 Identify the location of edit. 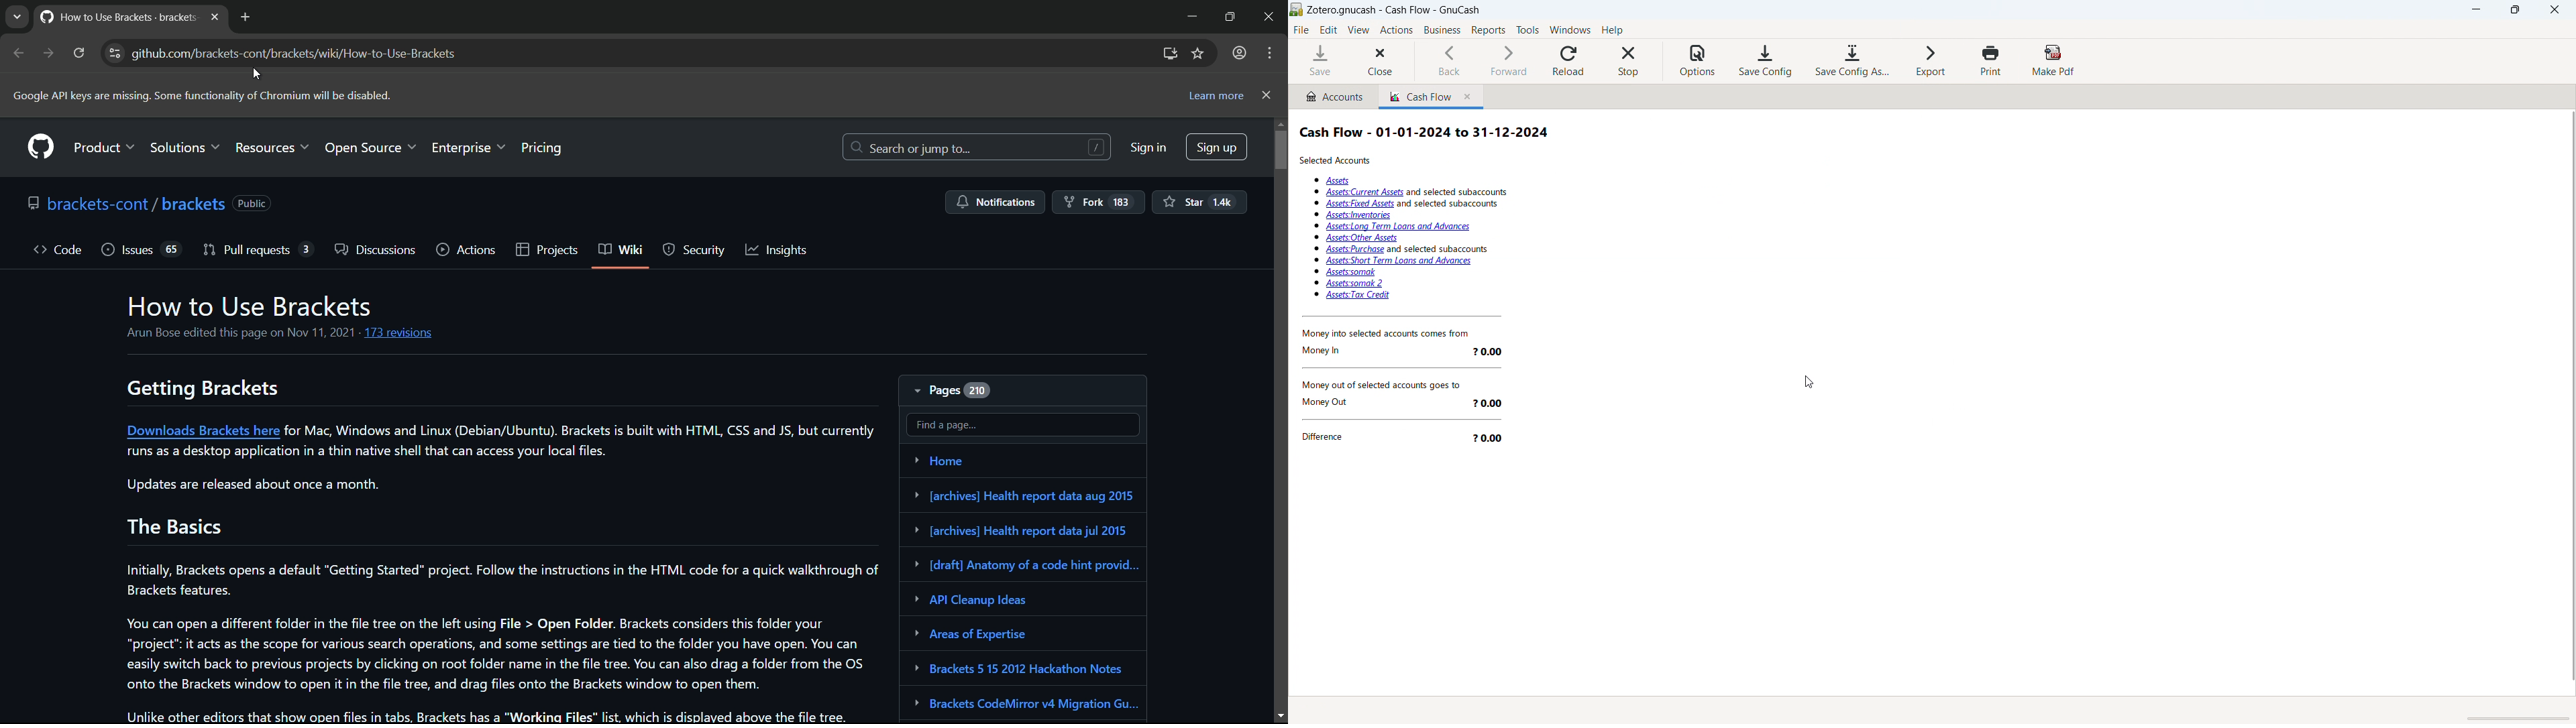
(1329, 29).